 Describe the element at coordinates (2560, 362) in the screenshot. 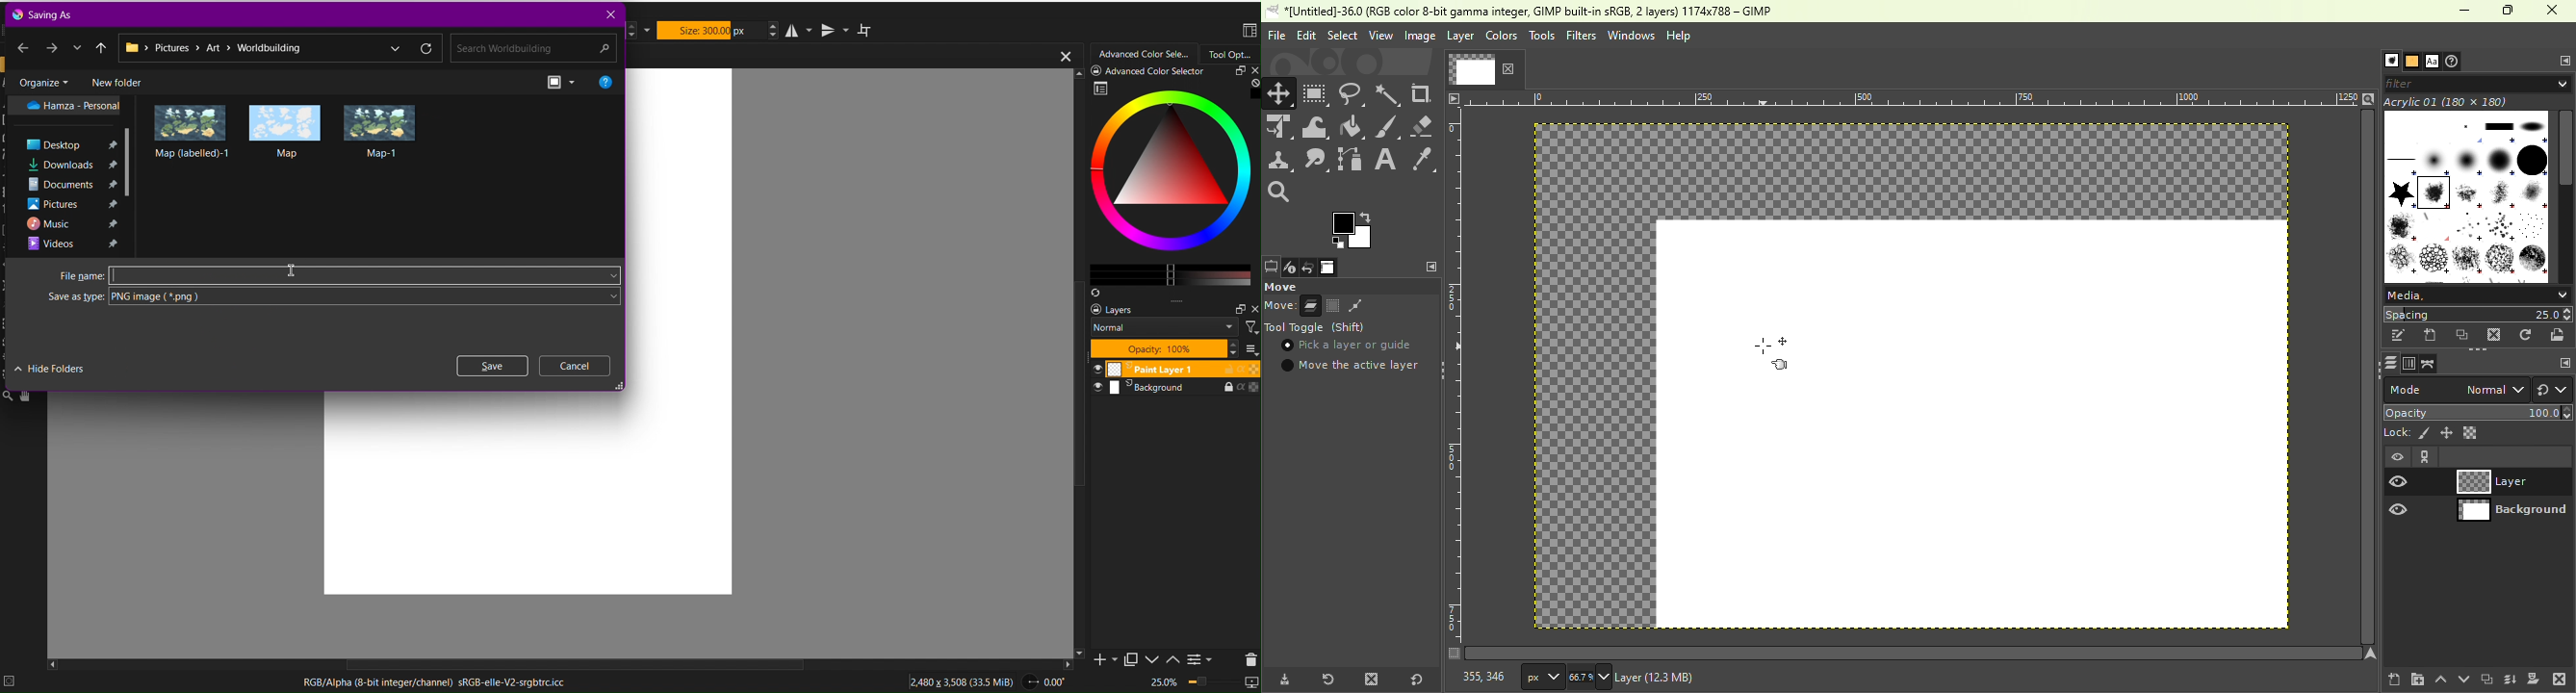

I see `Configure this tab` at that location.